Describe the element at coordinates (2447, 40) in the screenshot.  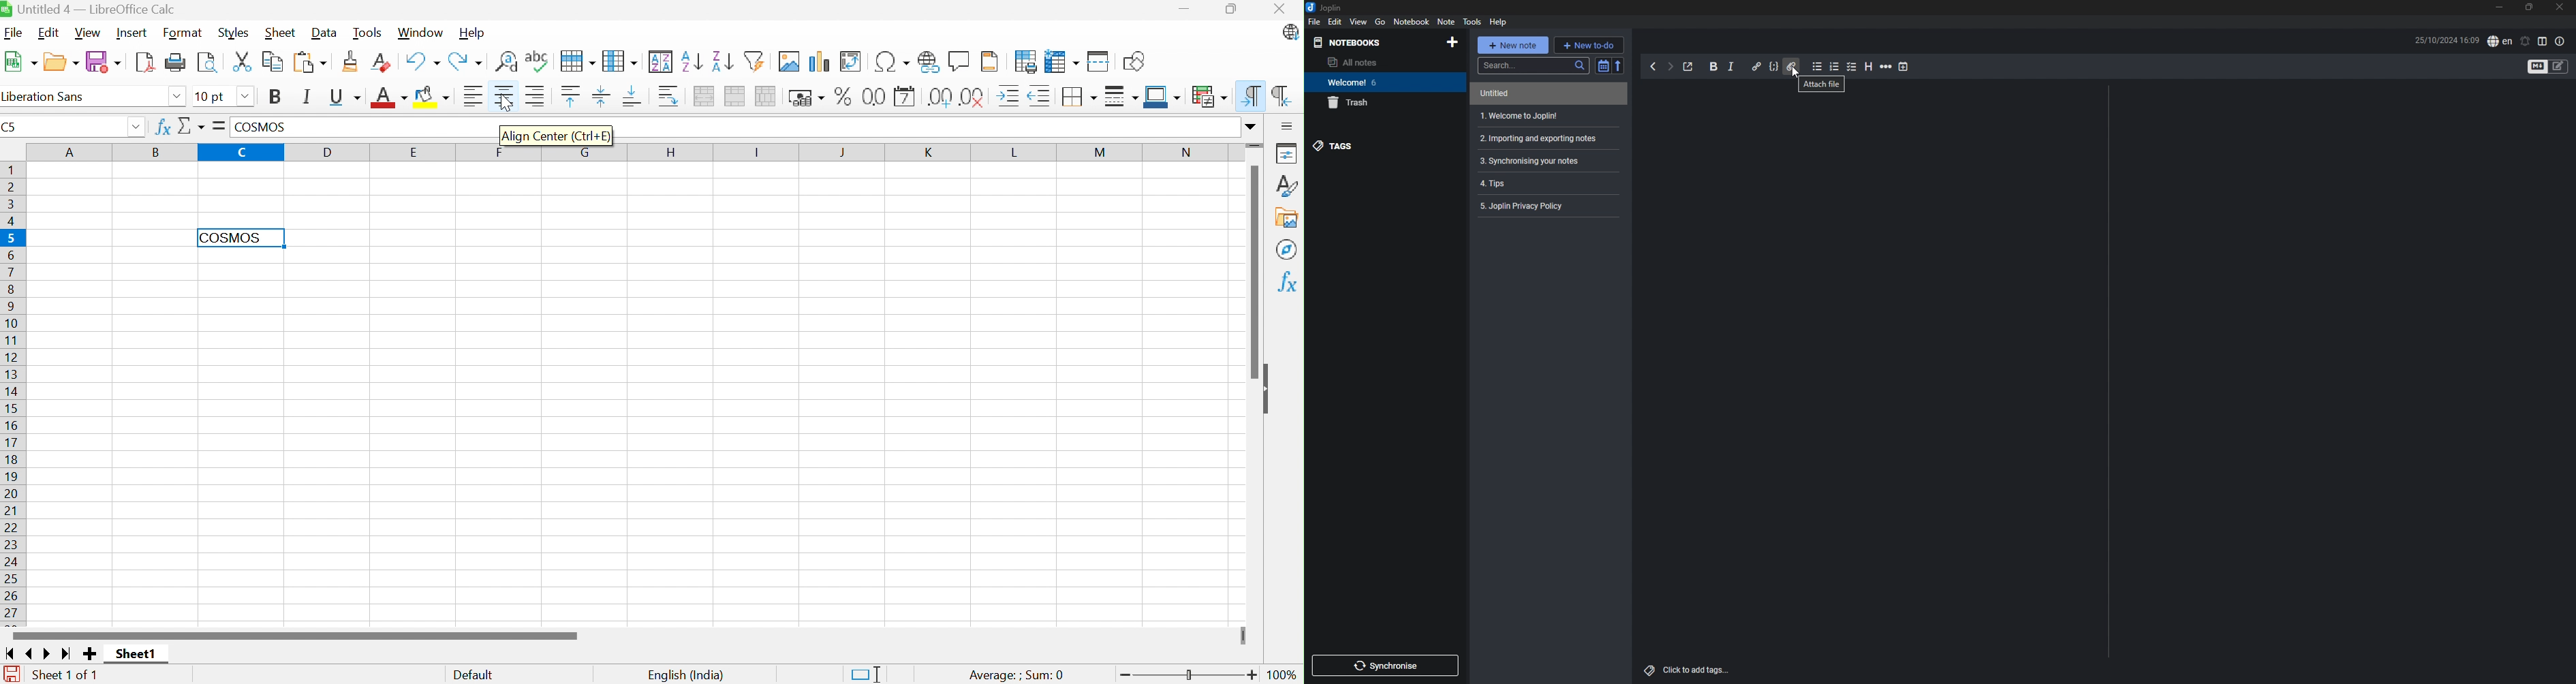
I see `date` at that location.